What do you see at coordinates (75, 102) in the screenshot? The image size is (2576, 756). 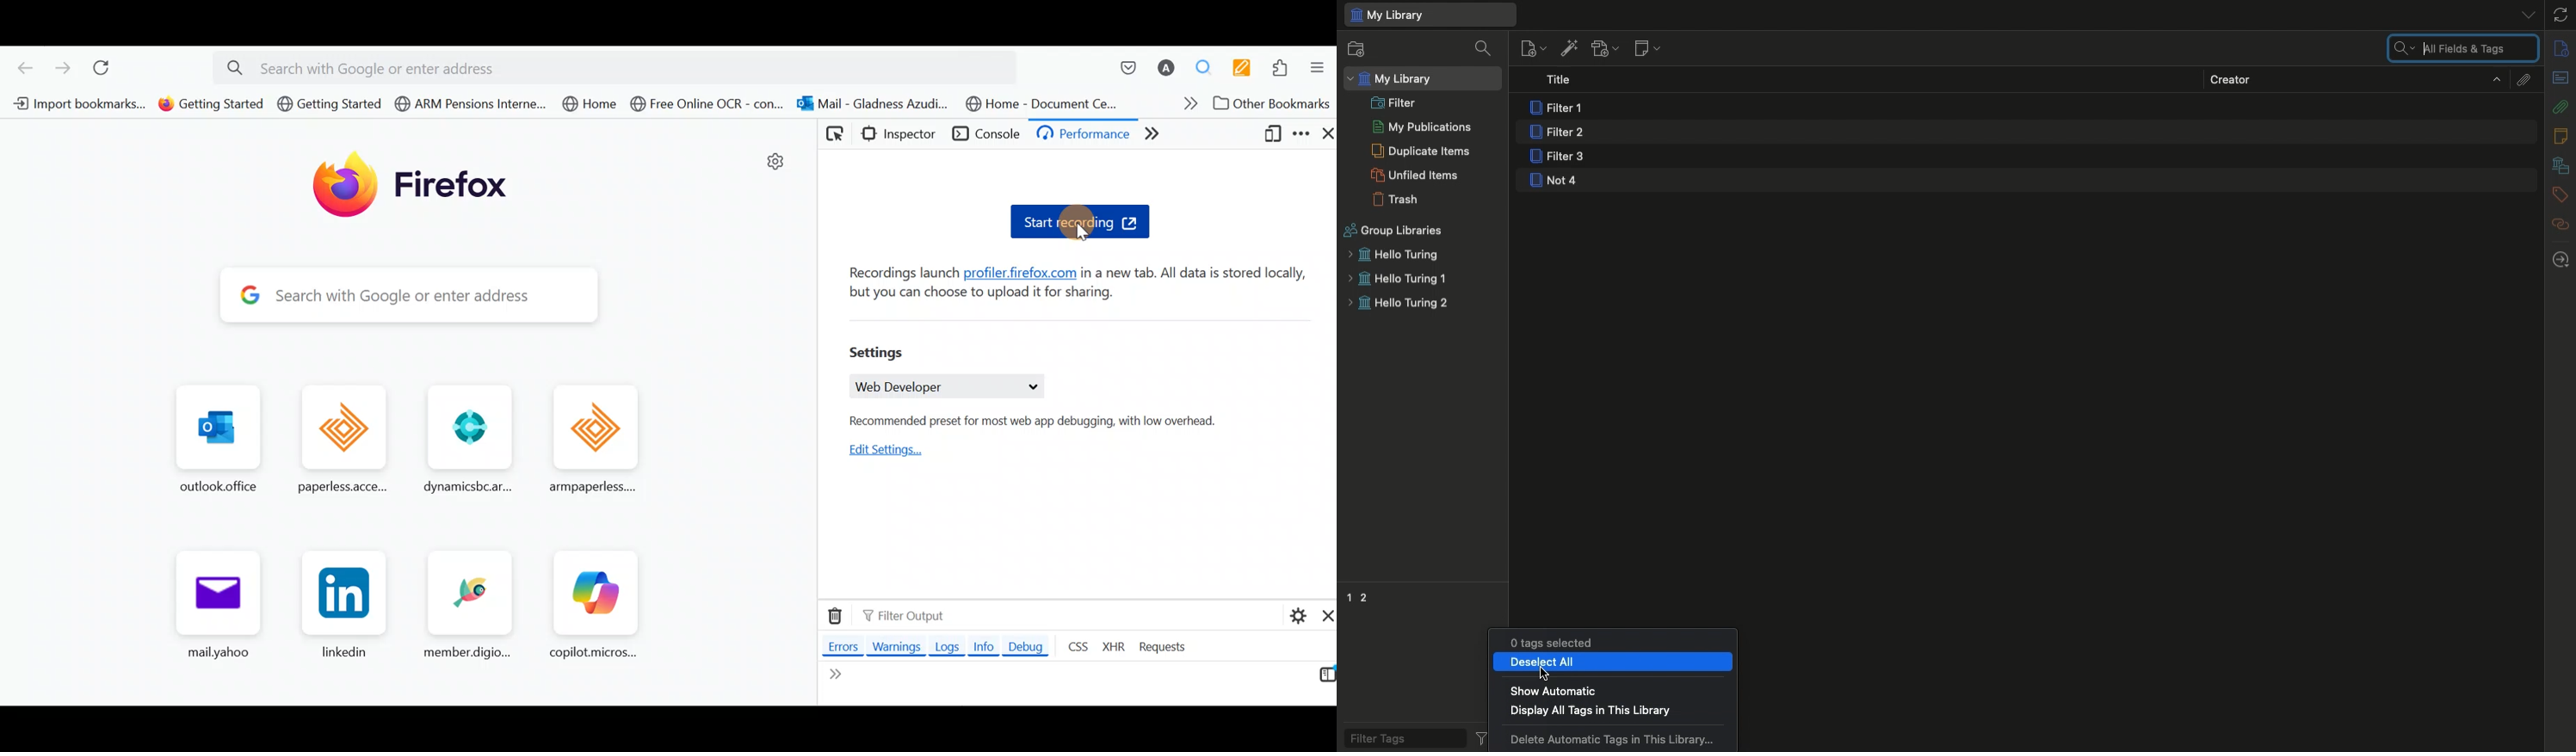 I see `Bookmark 1` at bounding box center [75, 102].